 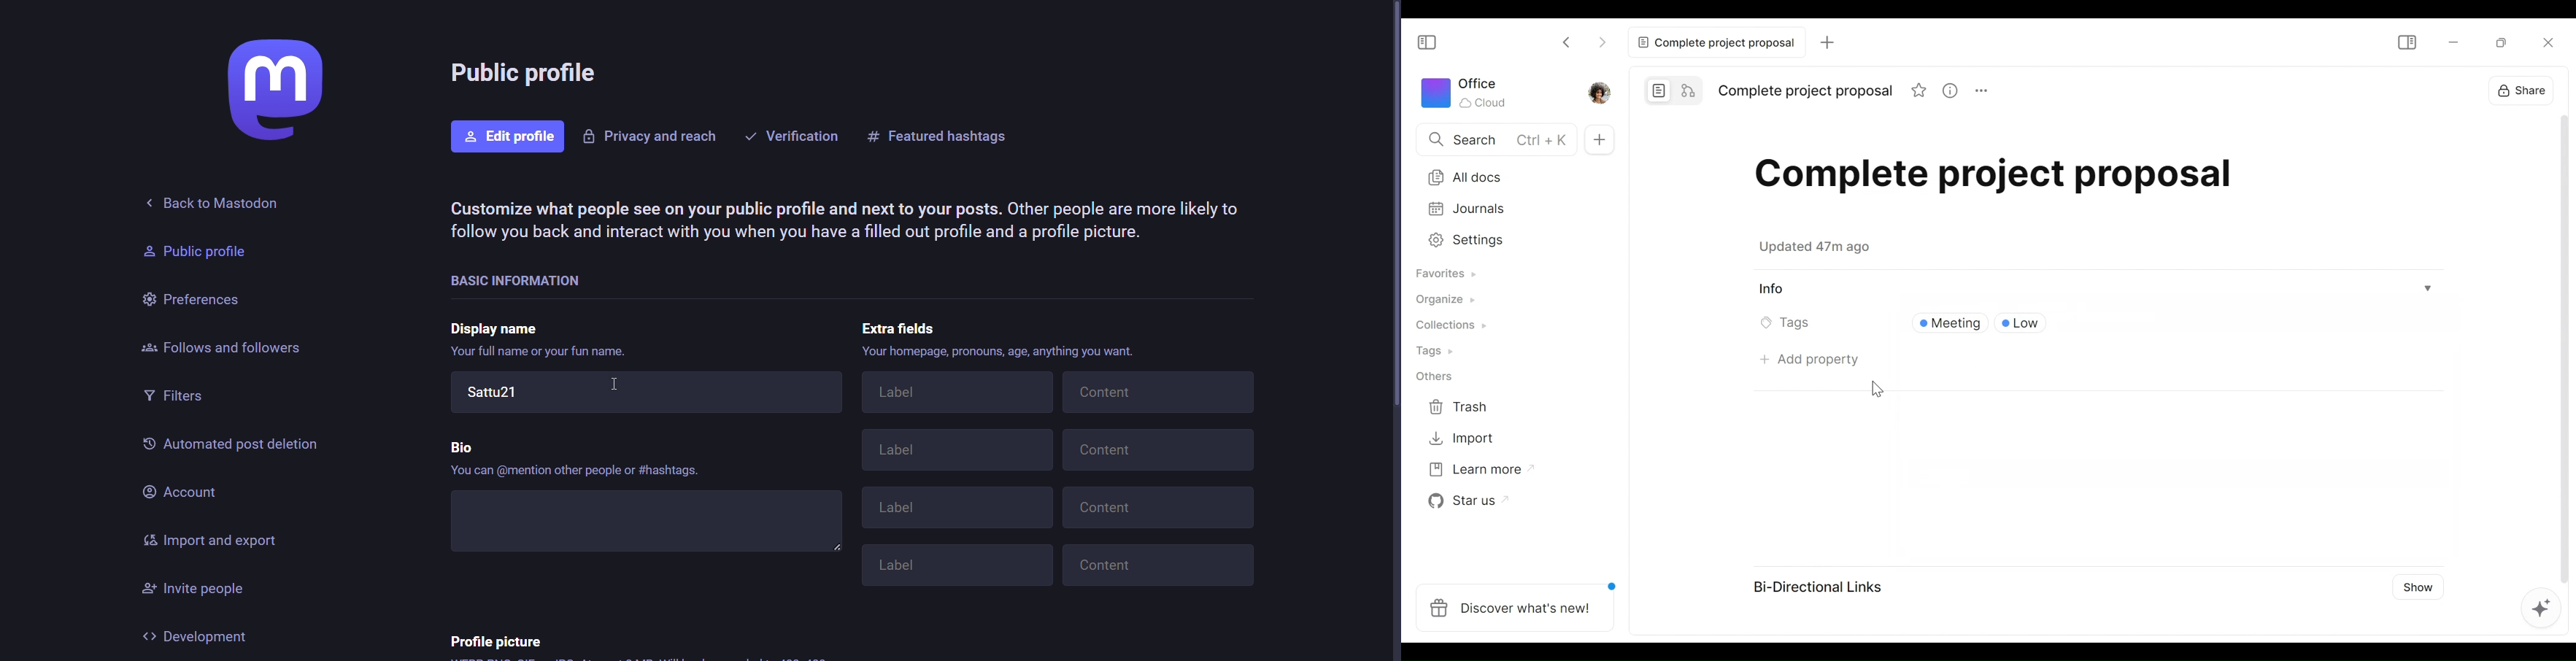 I want to click on preferences, so click(x=192, y=296).